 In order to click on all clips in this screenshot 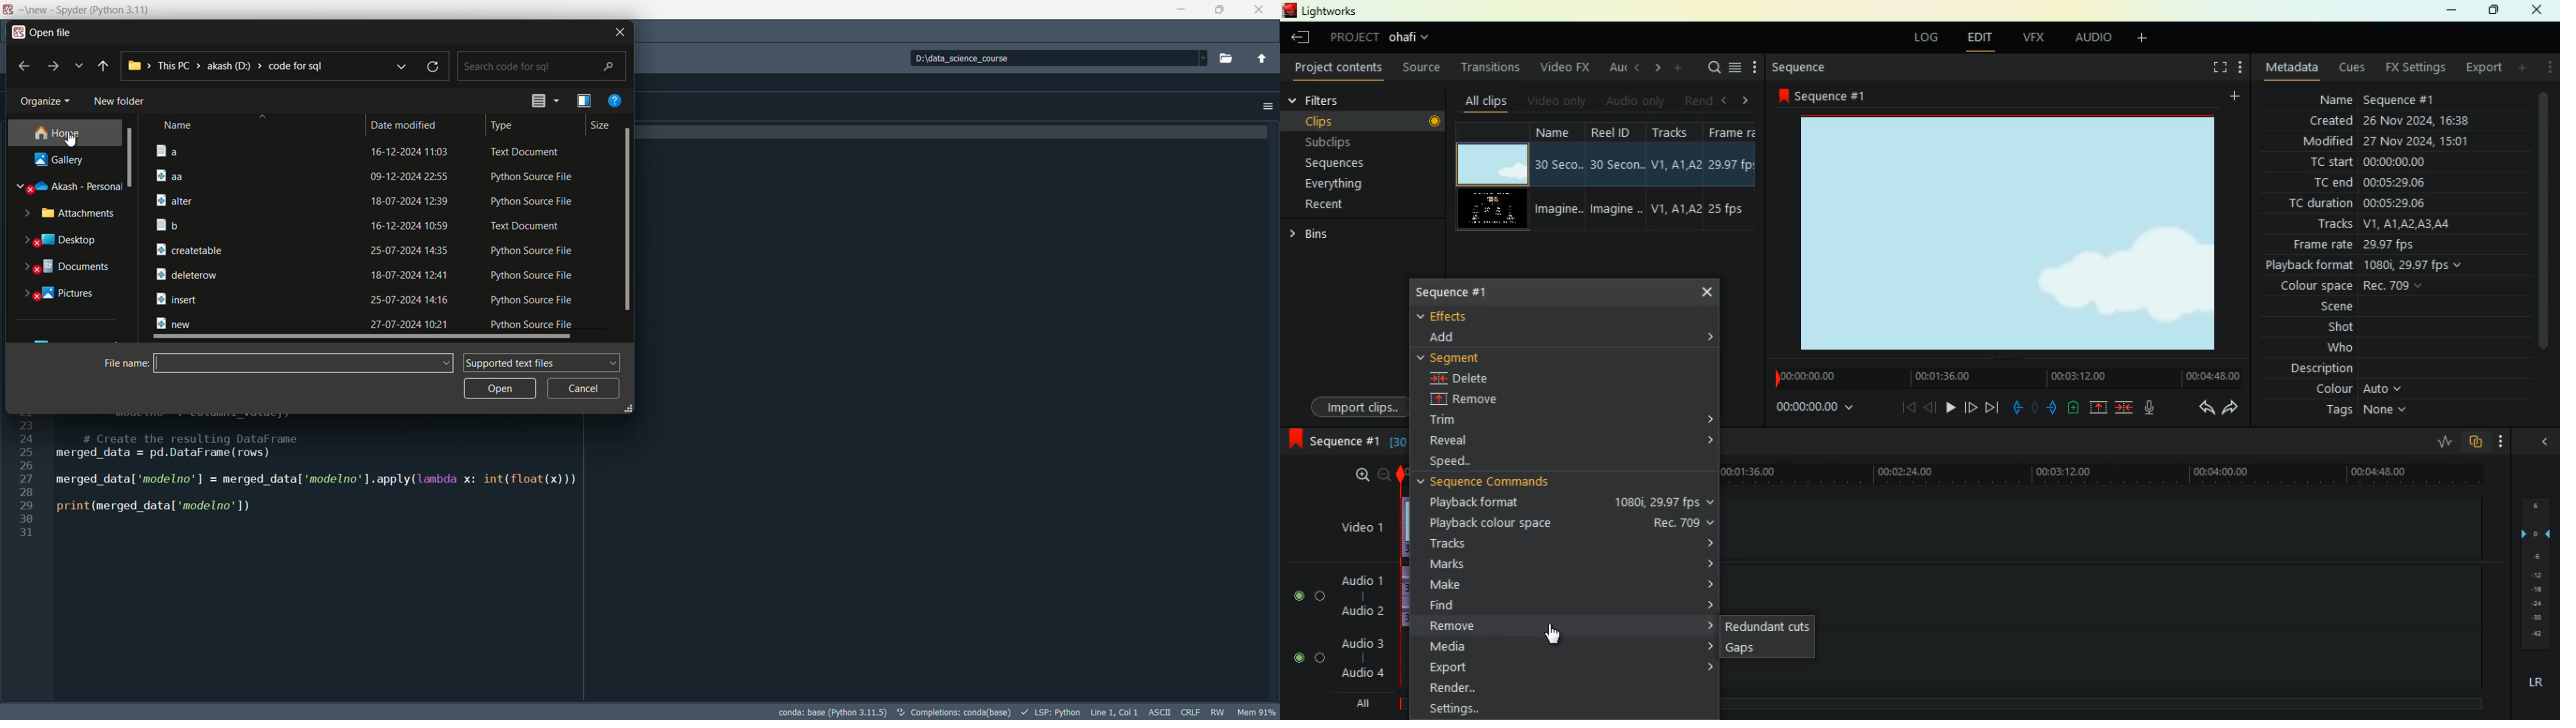, I will do `click(1485, 103)`.